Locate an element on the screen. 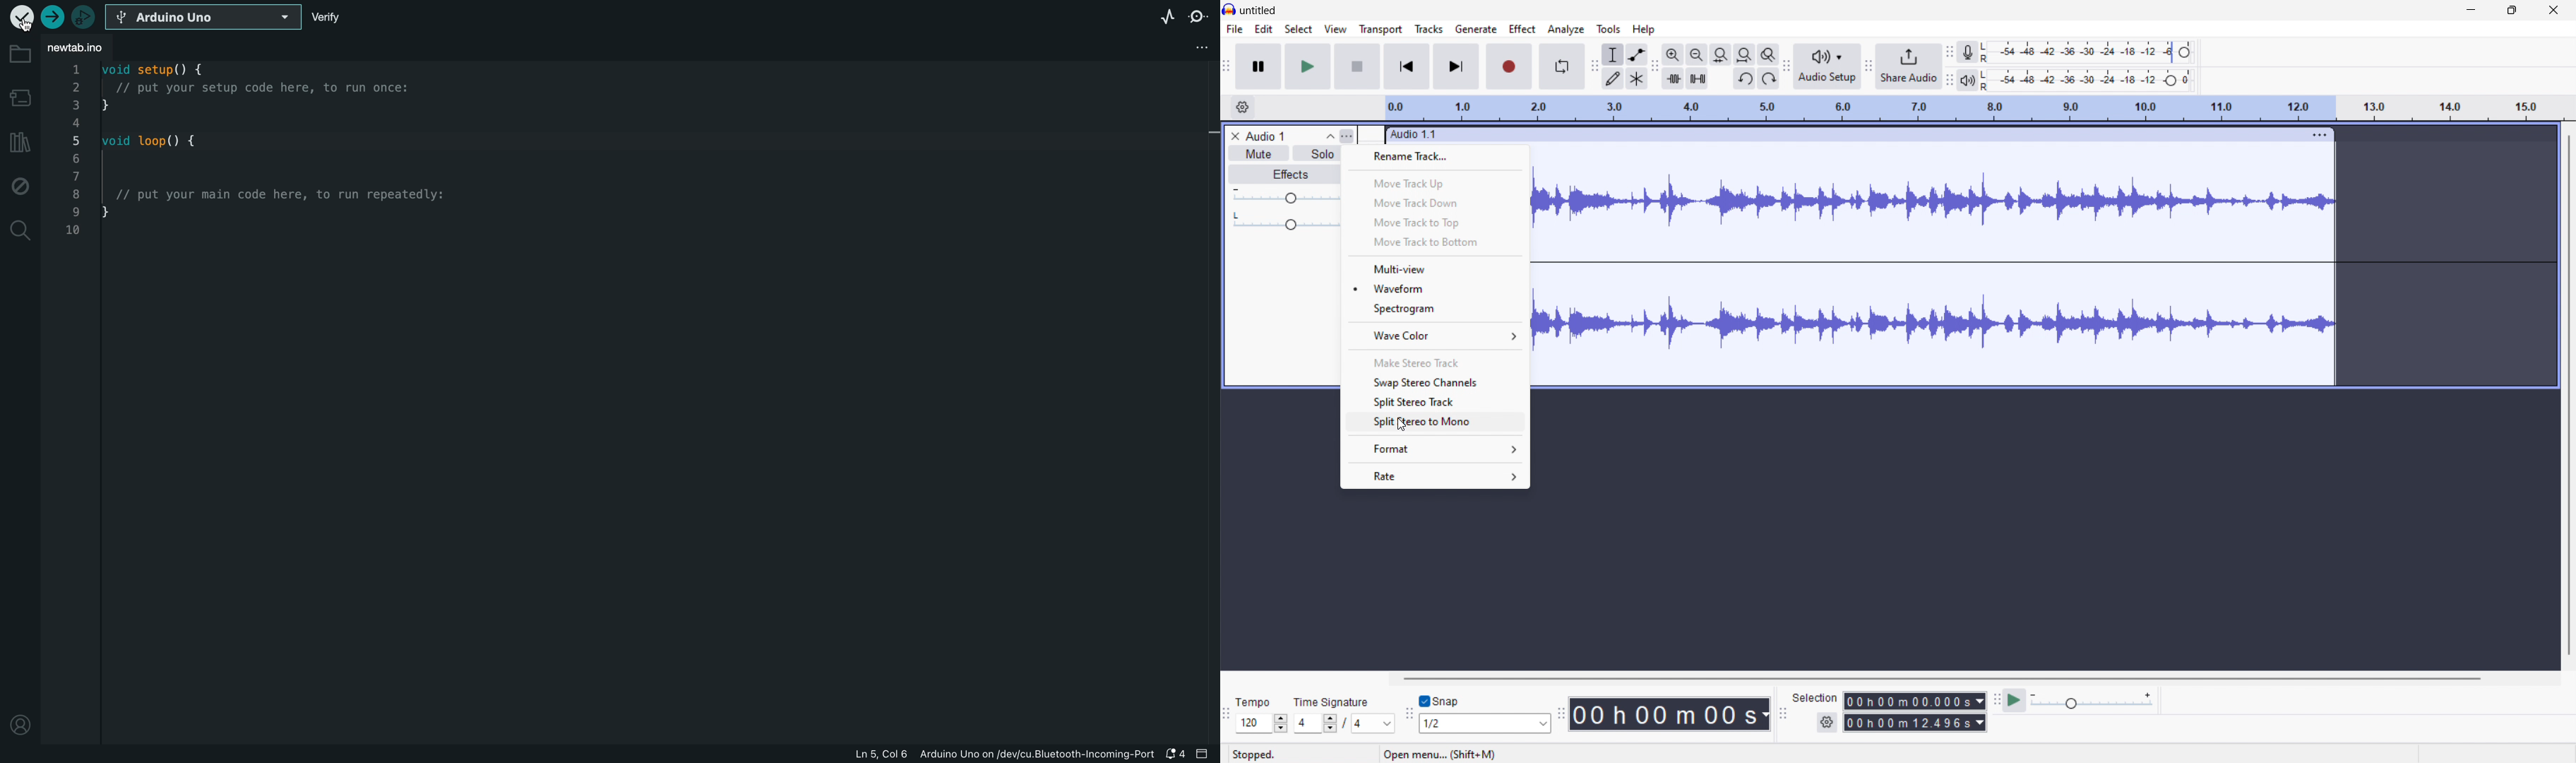  Open menu shortcut info is located at coordinates (1438, 754).